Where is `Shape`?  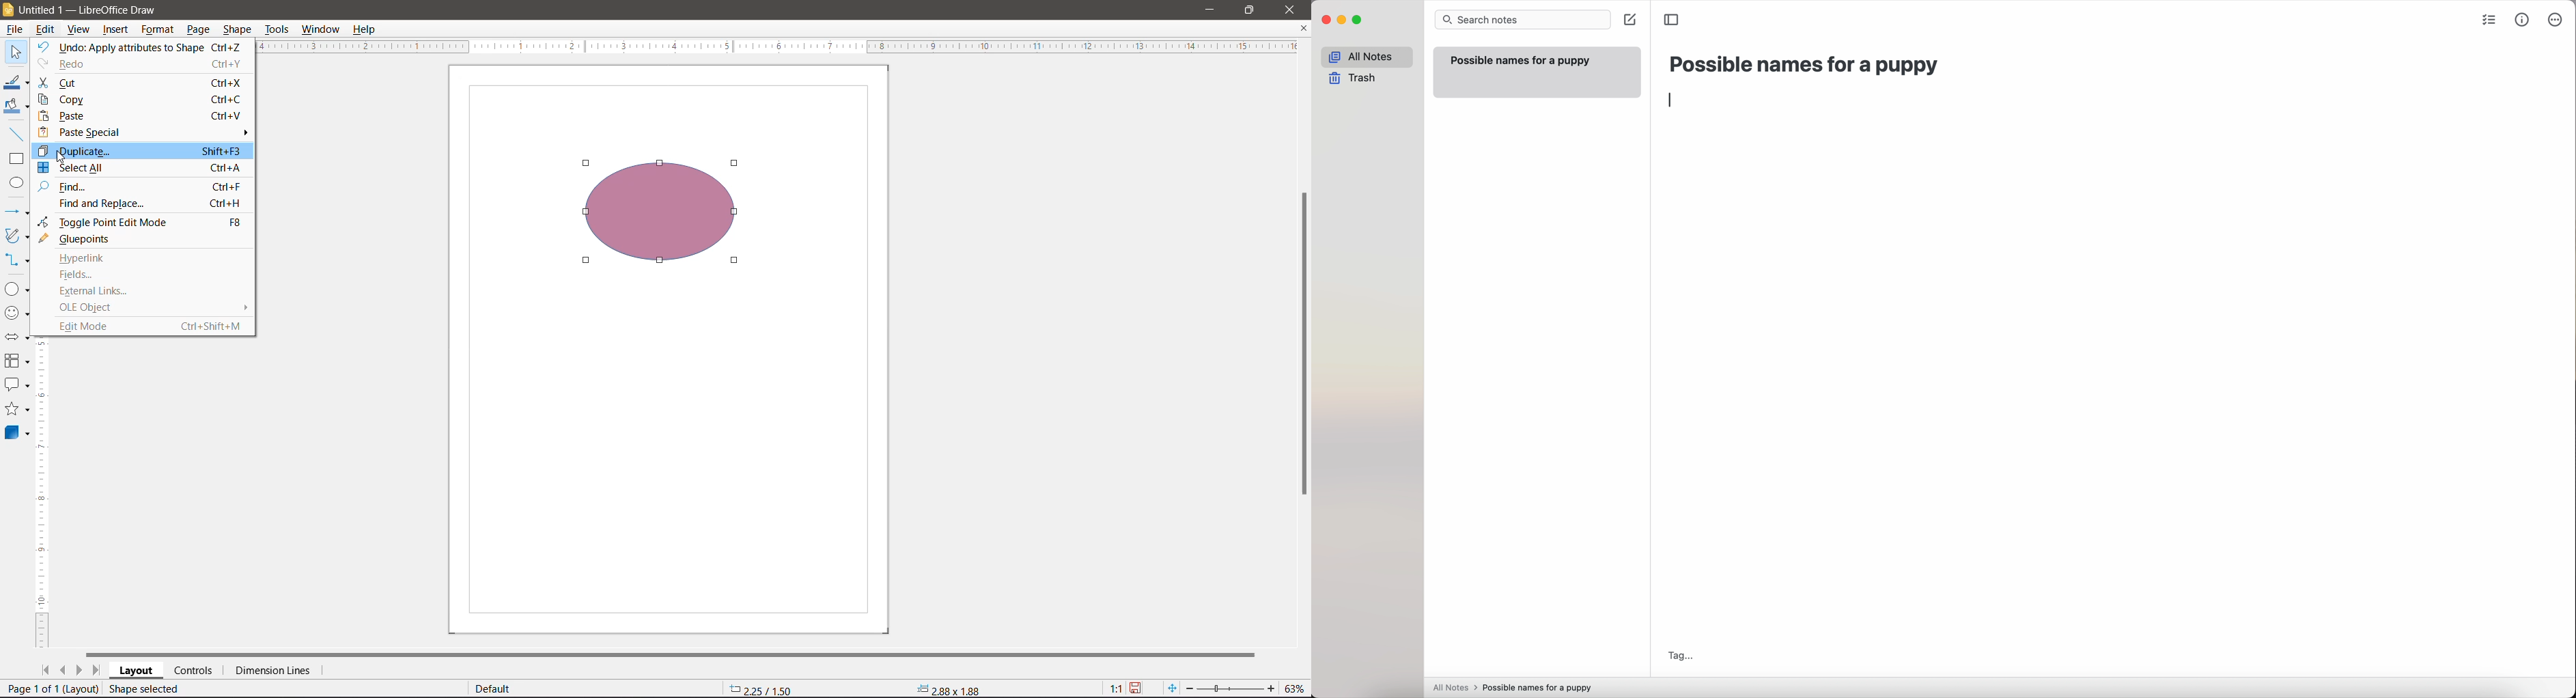
Shape is located at coordinates (236, 30).